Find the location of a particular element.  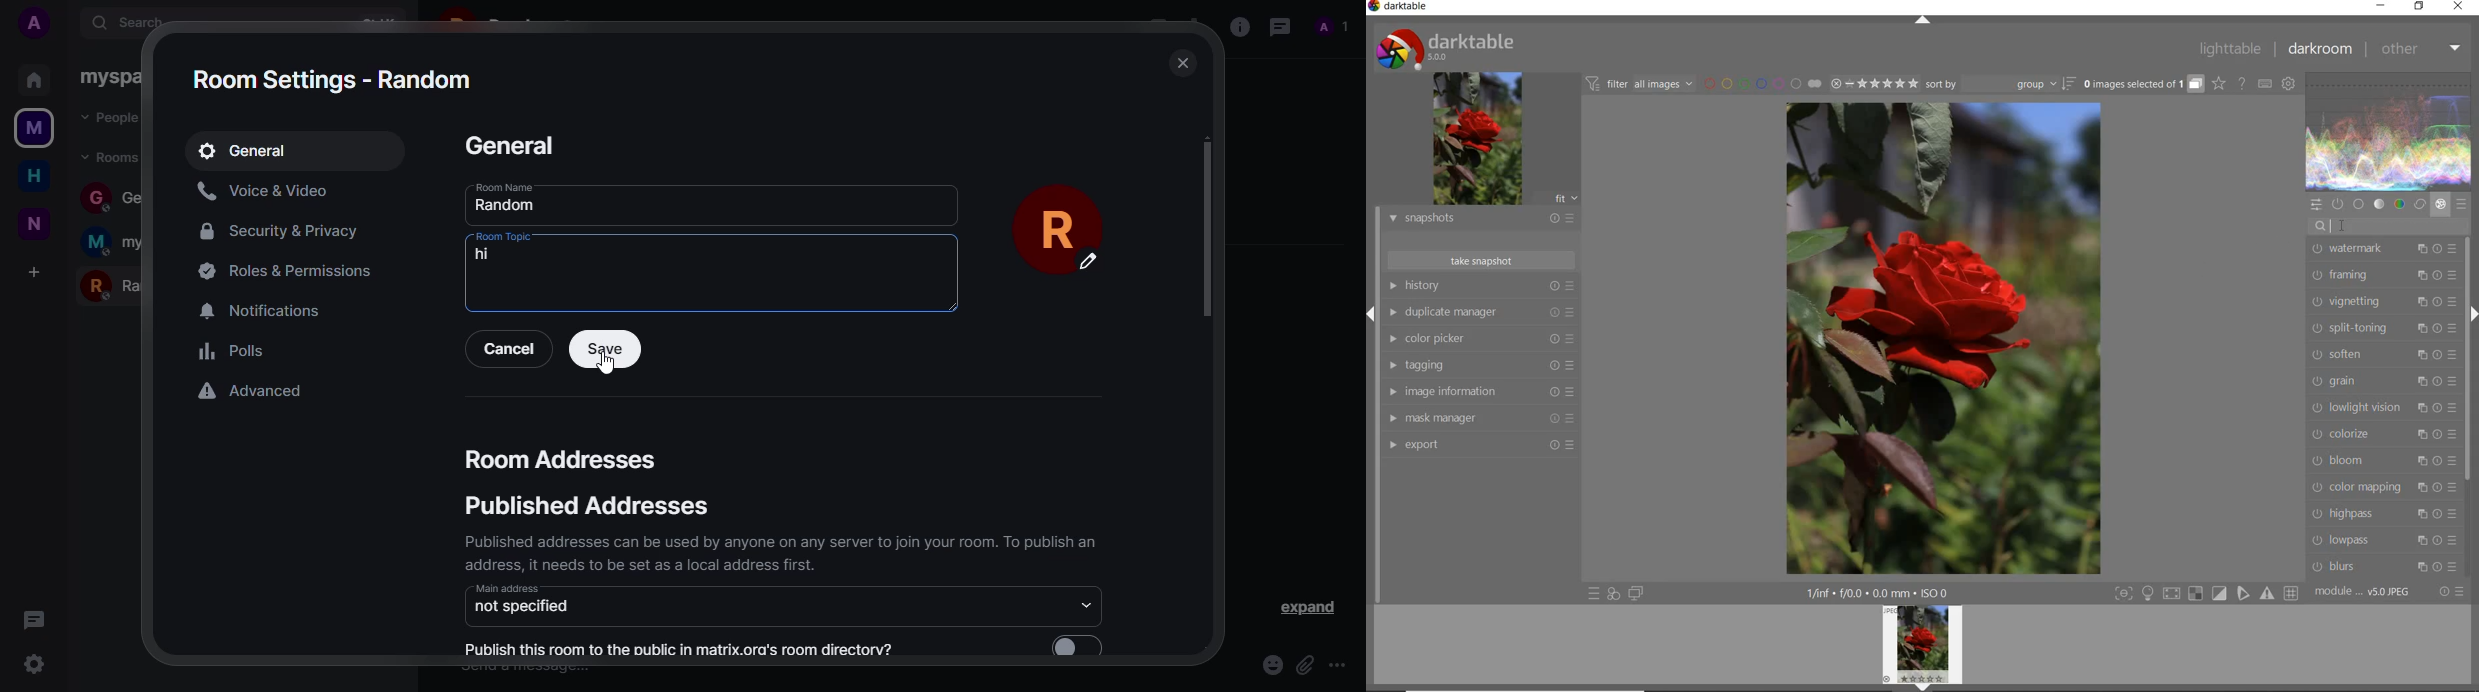

home is located at coordinates (31, 78).